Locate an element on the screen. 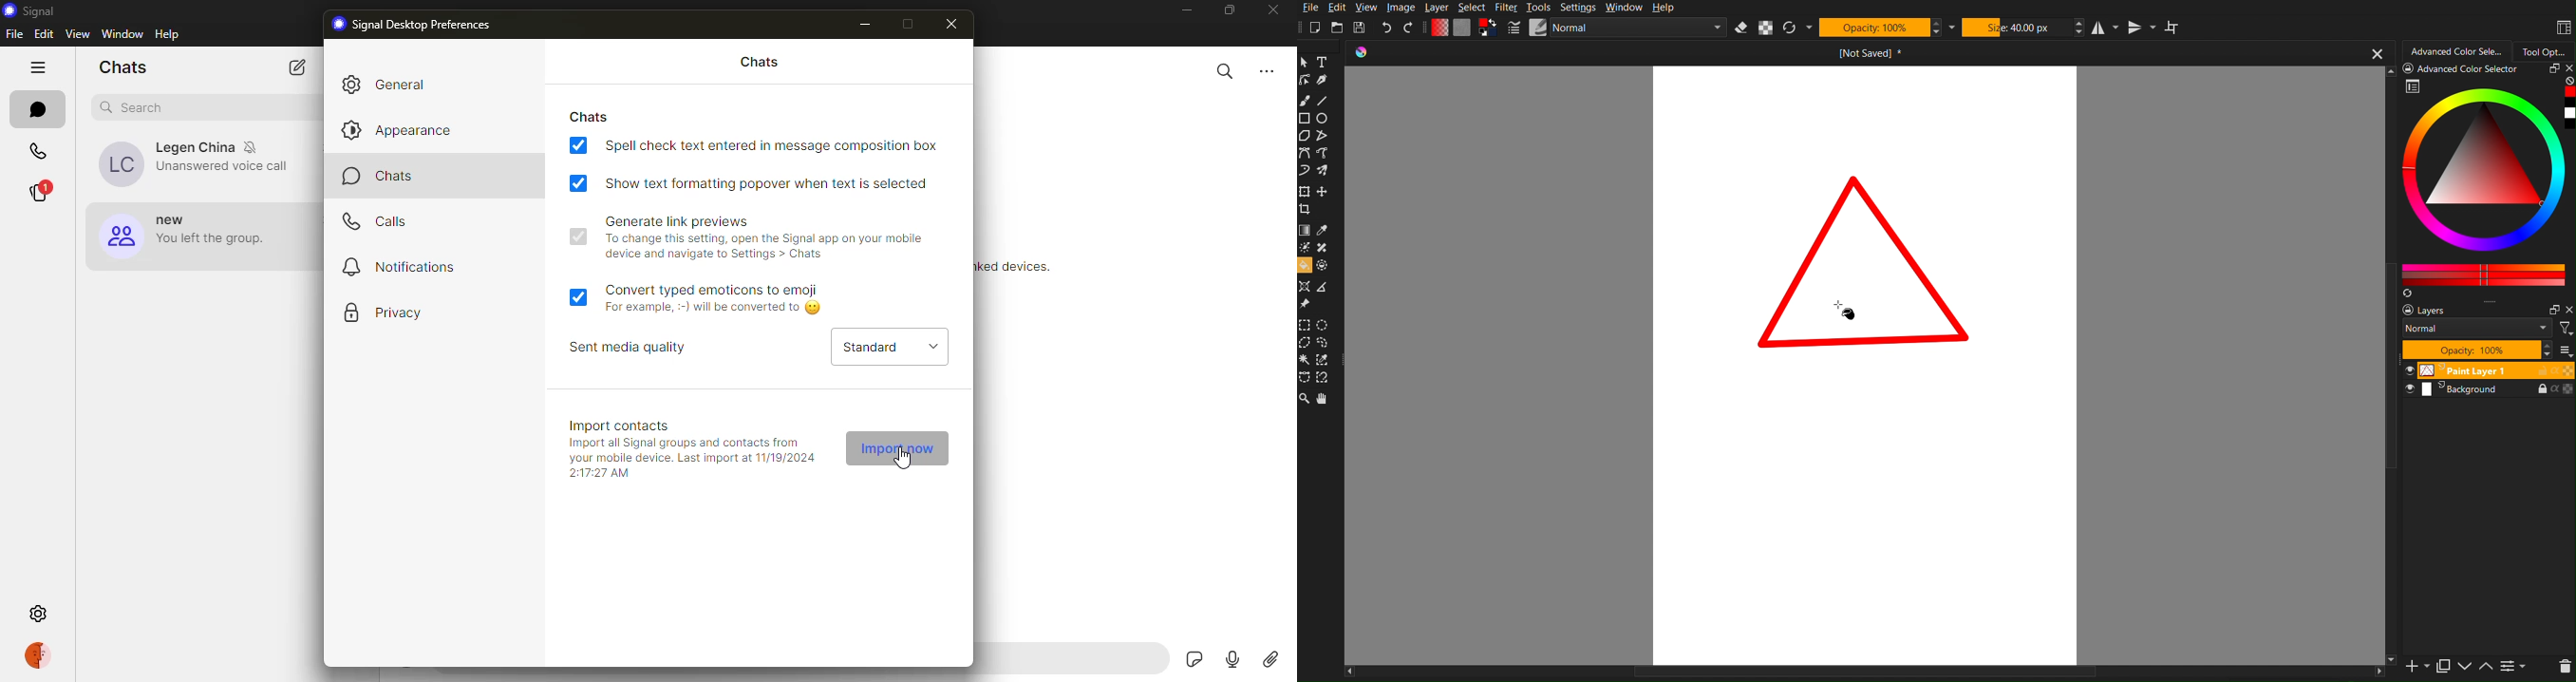 This screenshot has height=700, width=2576. hide tabs is located at coordinates (36, 66).